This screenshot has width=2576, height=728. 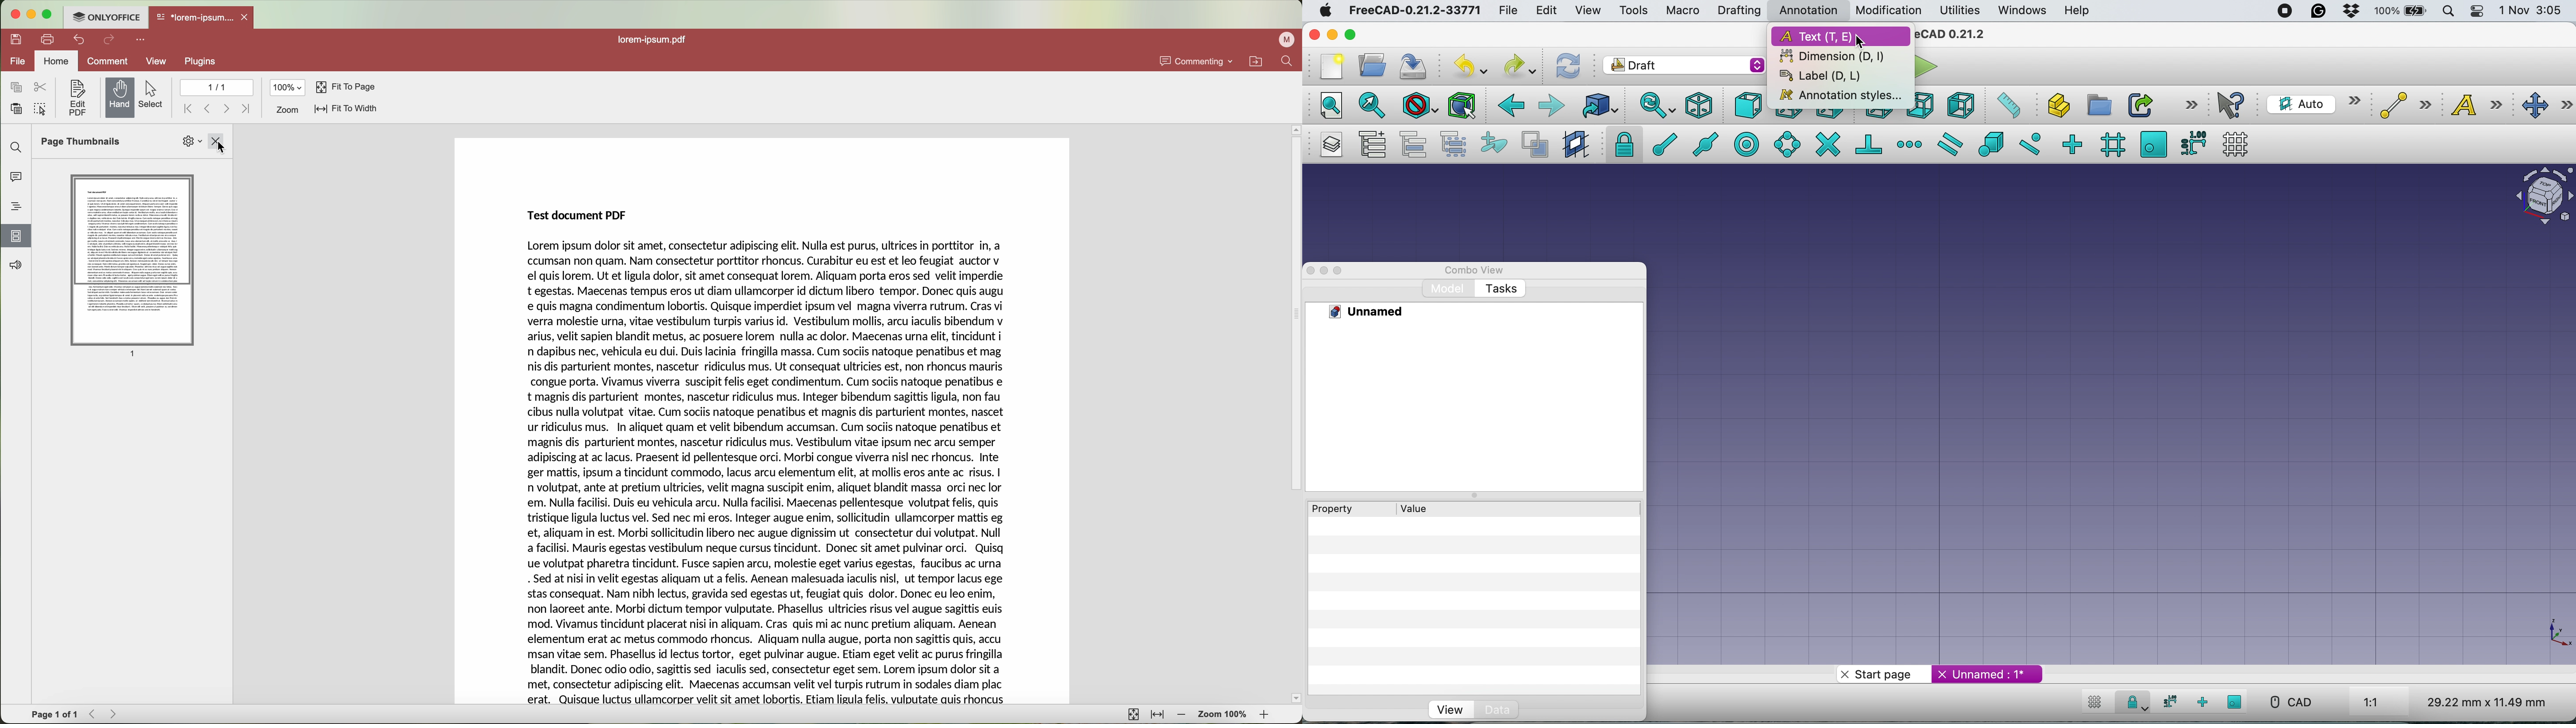 I want to click on spotlight search, so click(x=2446, y=11).